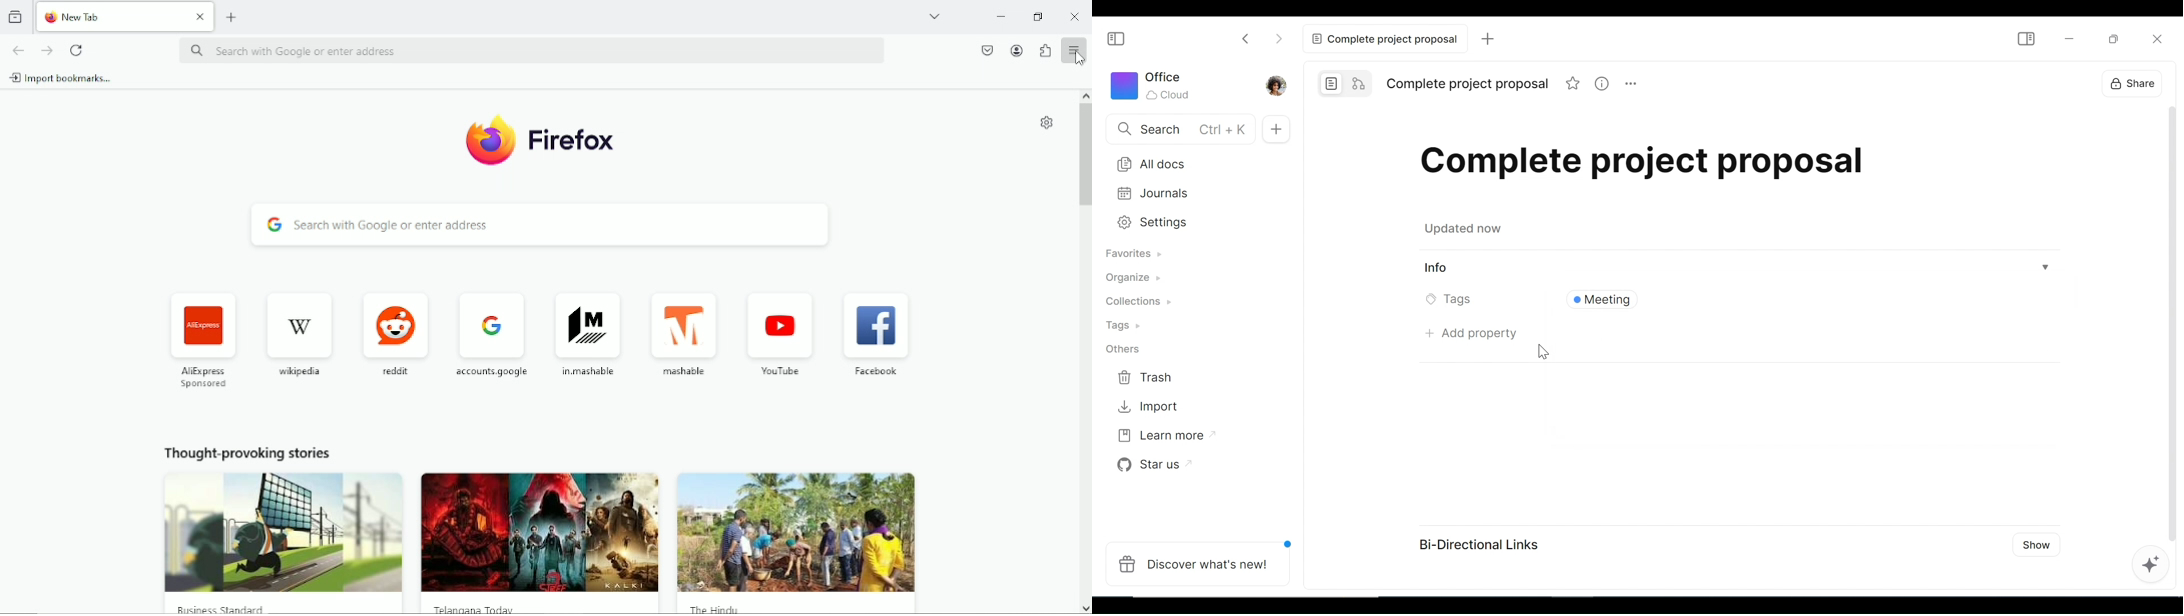 The height and width of the screenshot is (616, 2184). Describe the element at coordinates (1047, 121) in the screenshot. I see `personalize new tab` at that location.